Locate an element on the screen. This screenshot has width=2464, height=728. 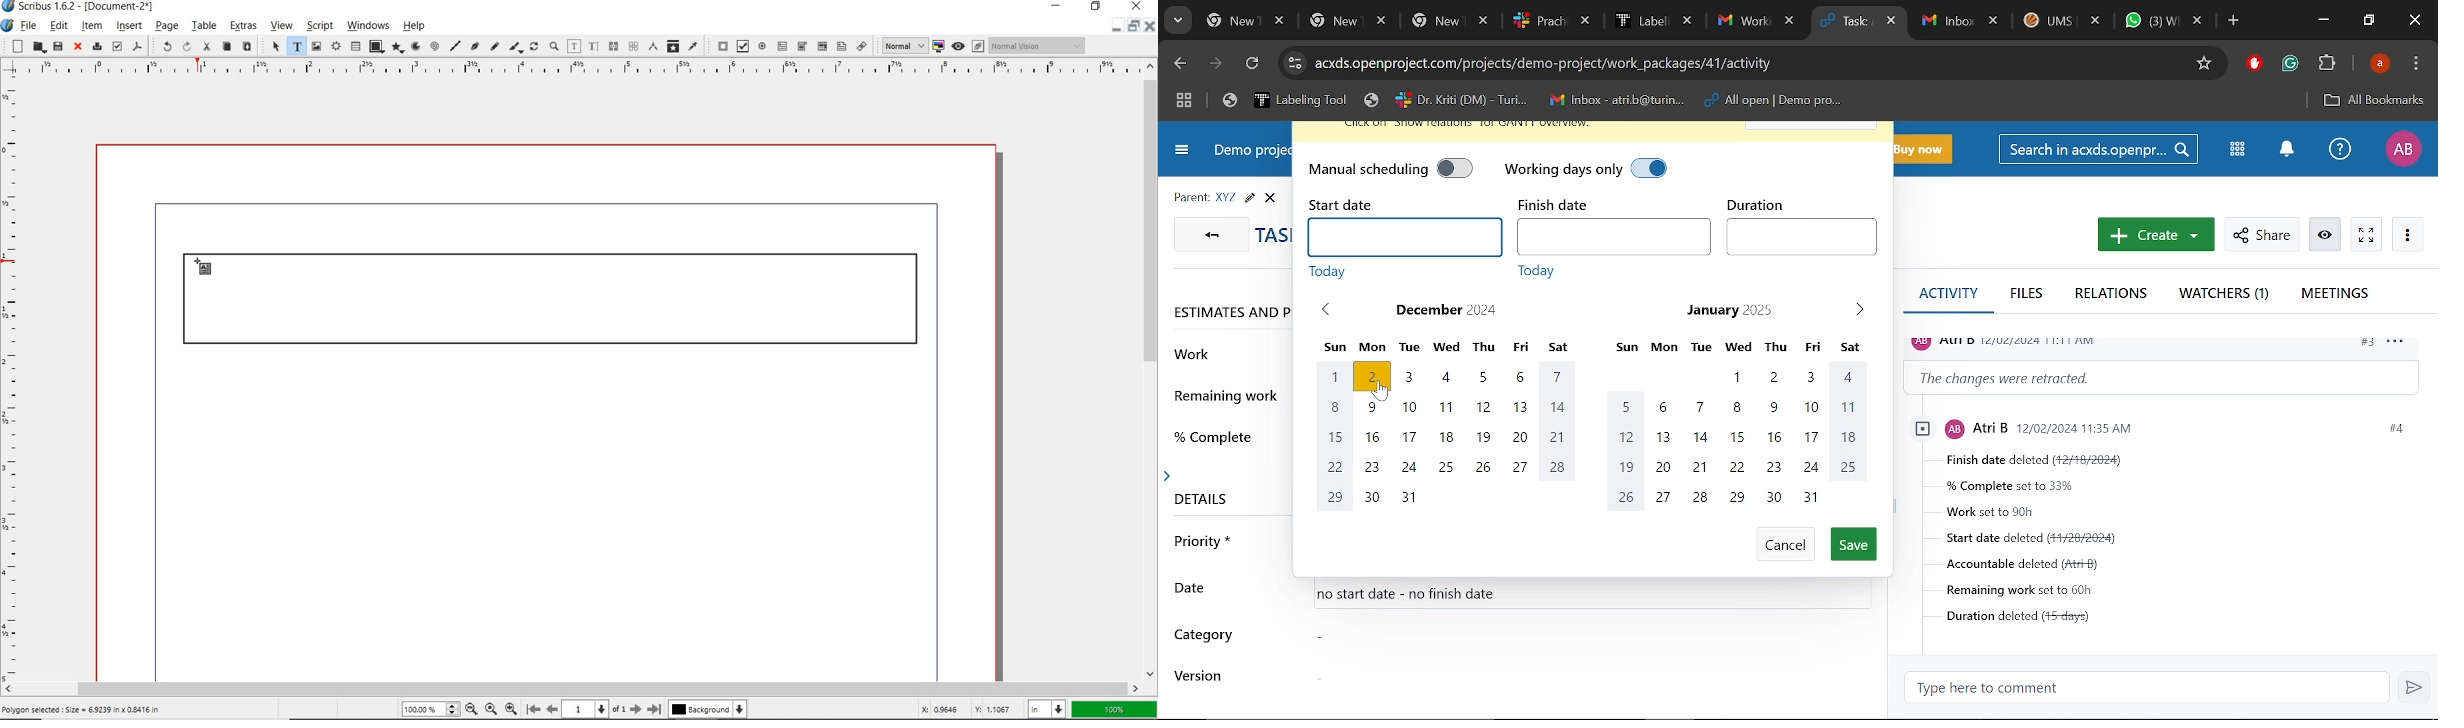
Parent task is located at coordinates (1226, 198).